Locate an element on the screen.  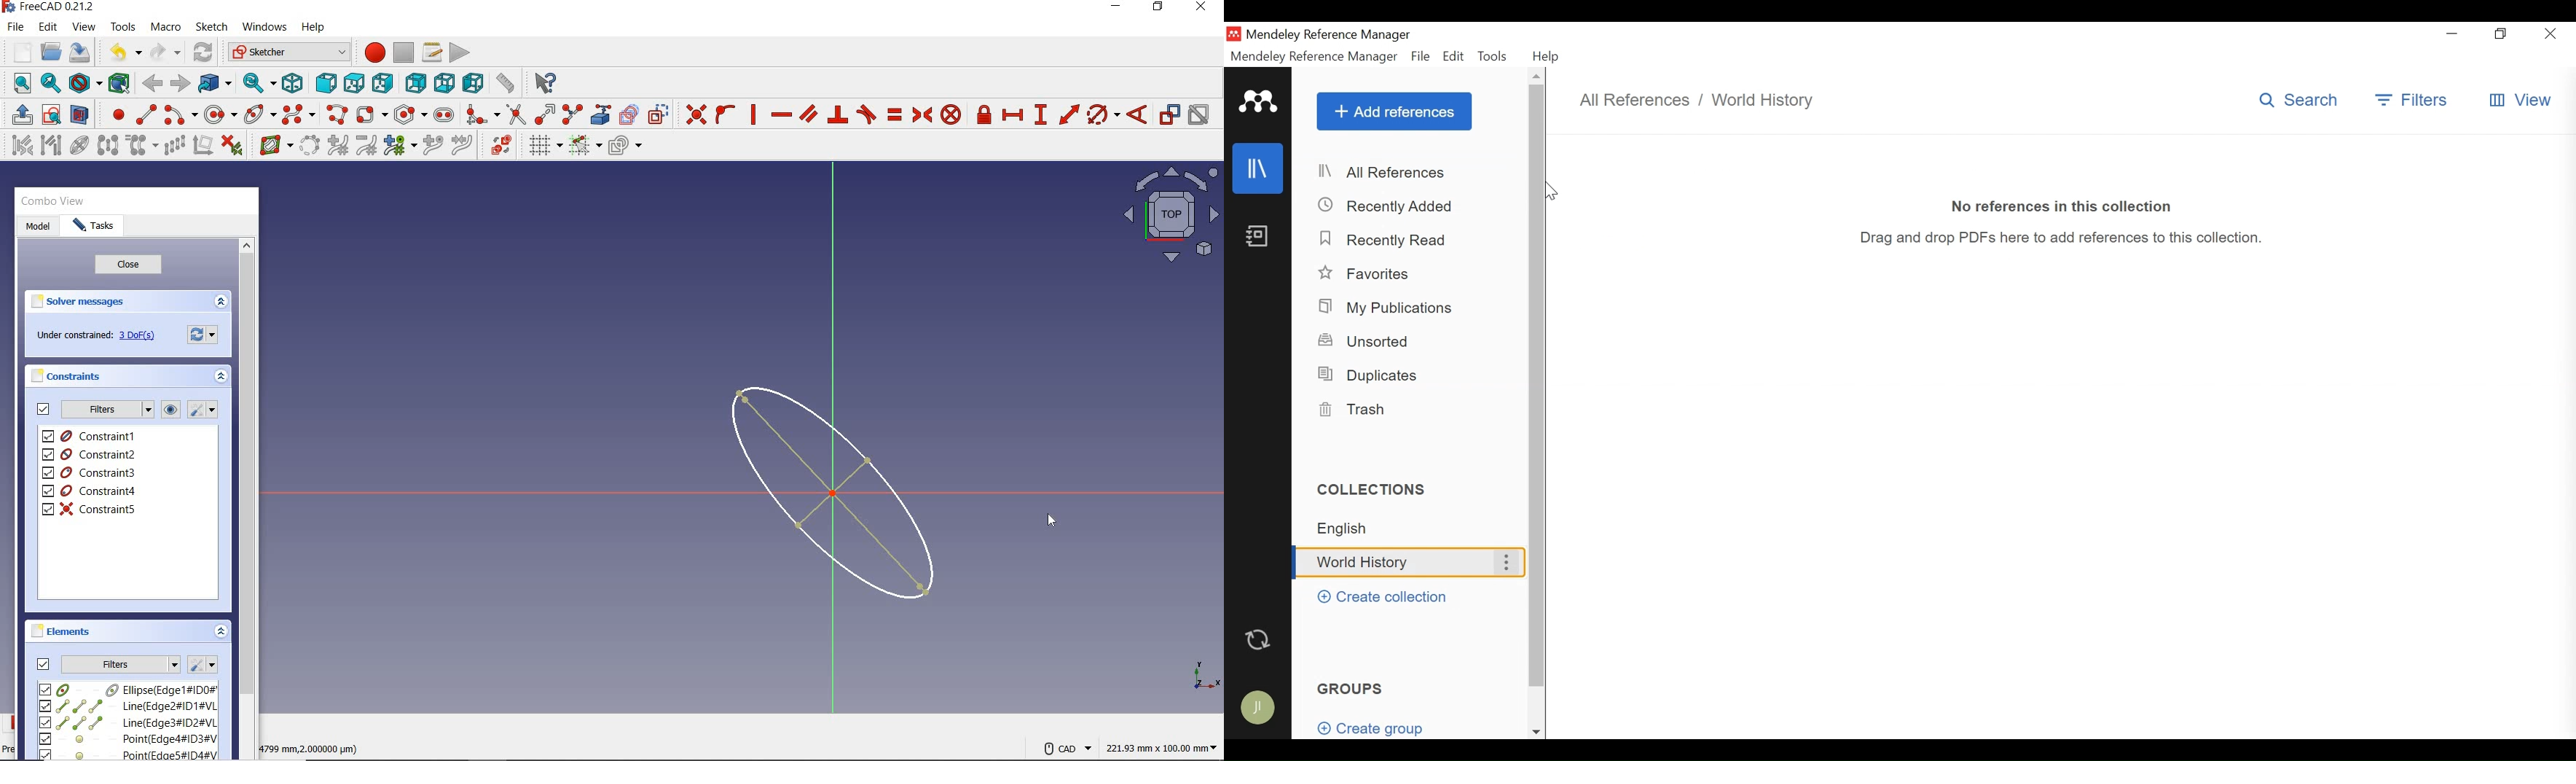
Trash is located at coordinates (1356, 410).